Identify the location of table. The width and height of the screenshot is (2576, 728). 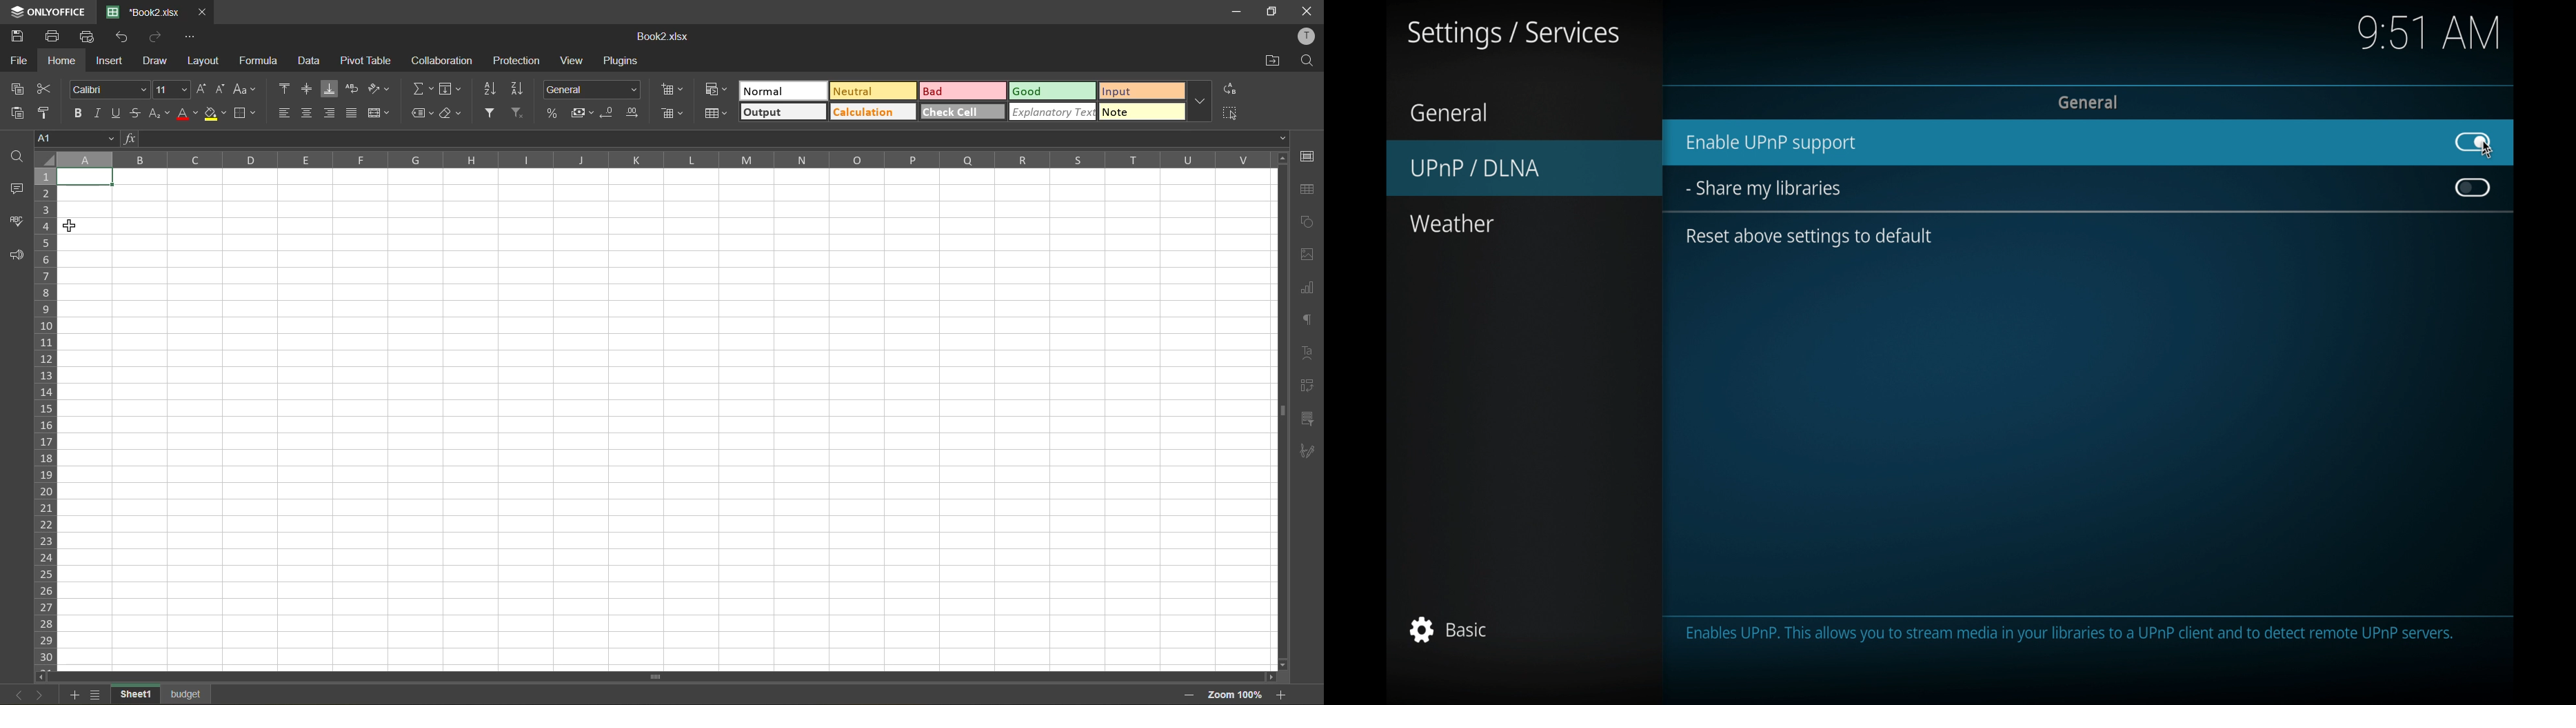
(1311, 190).